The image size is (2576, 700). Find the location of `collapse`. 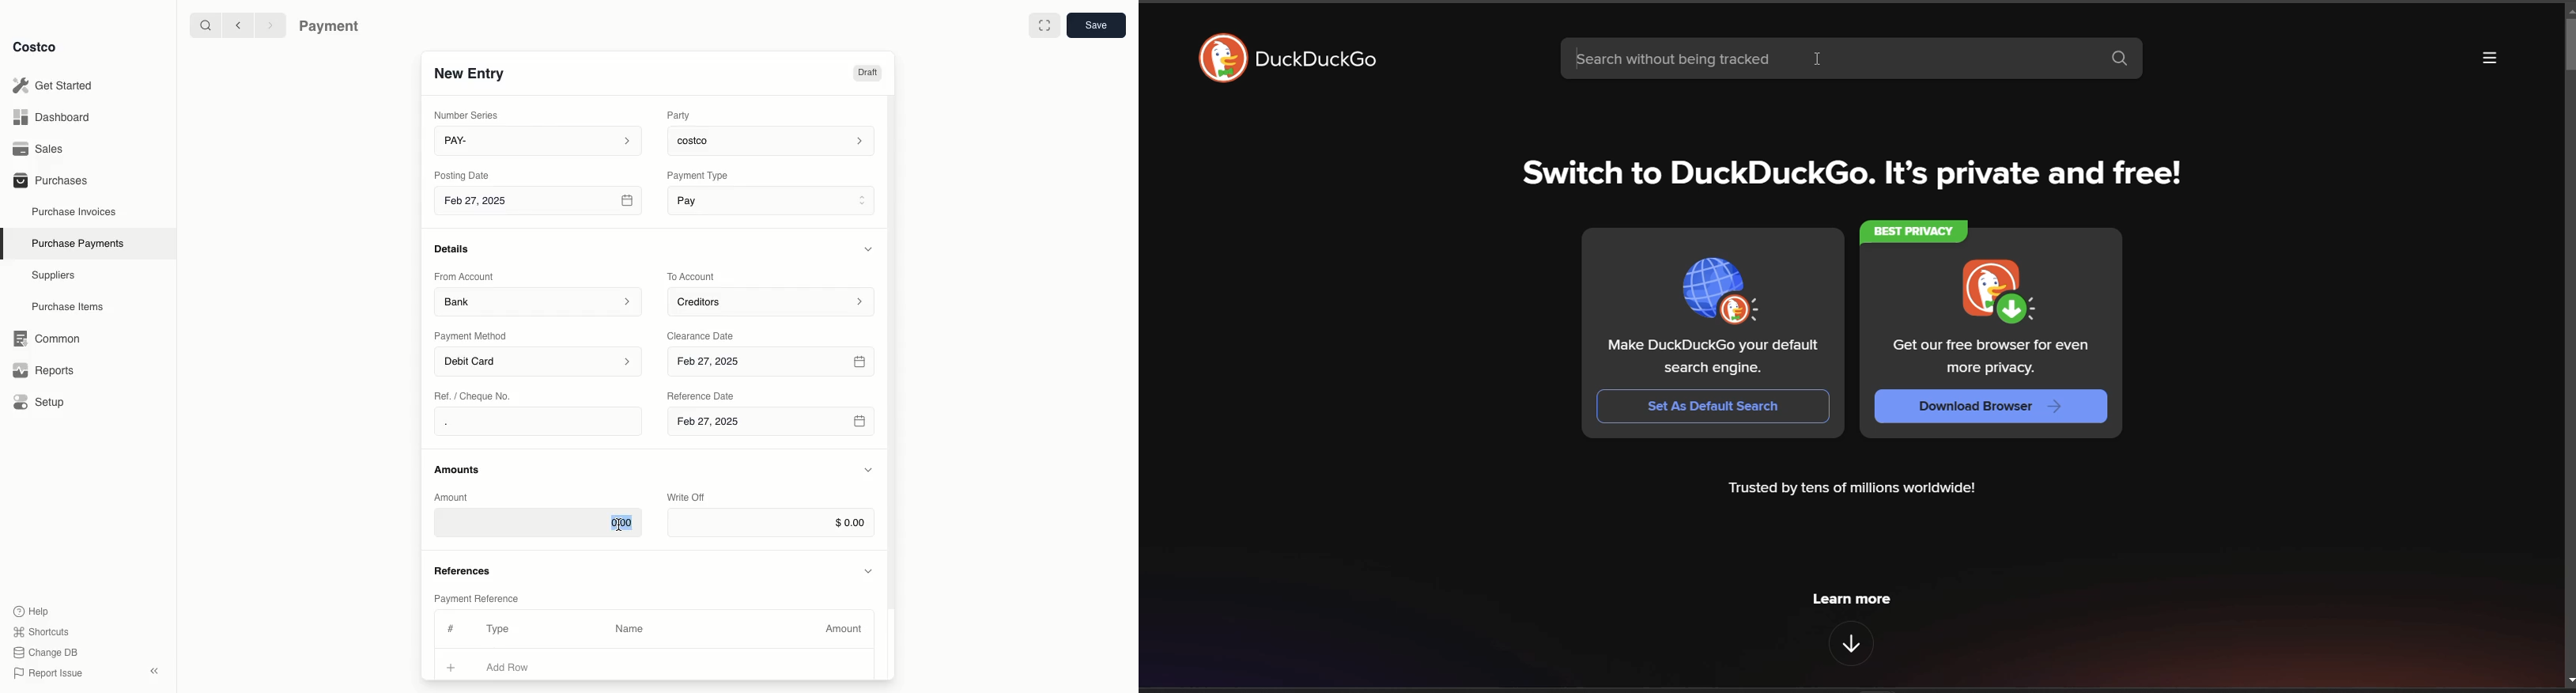

collapse is located at coordinates (153, 671).